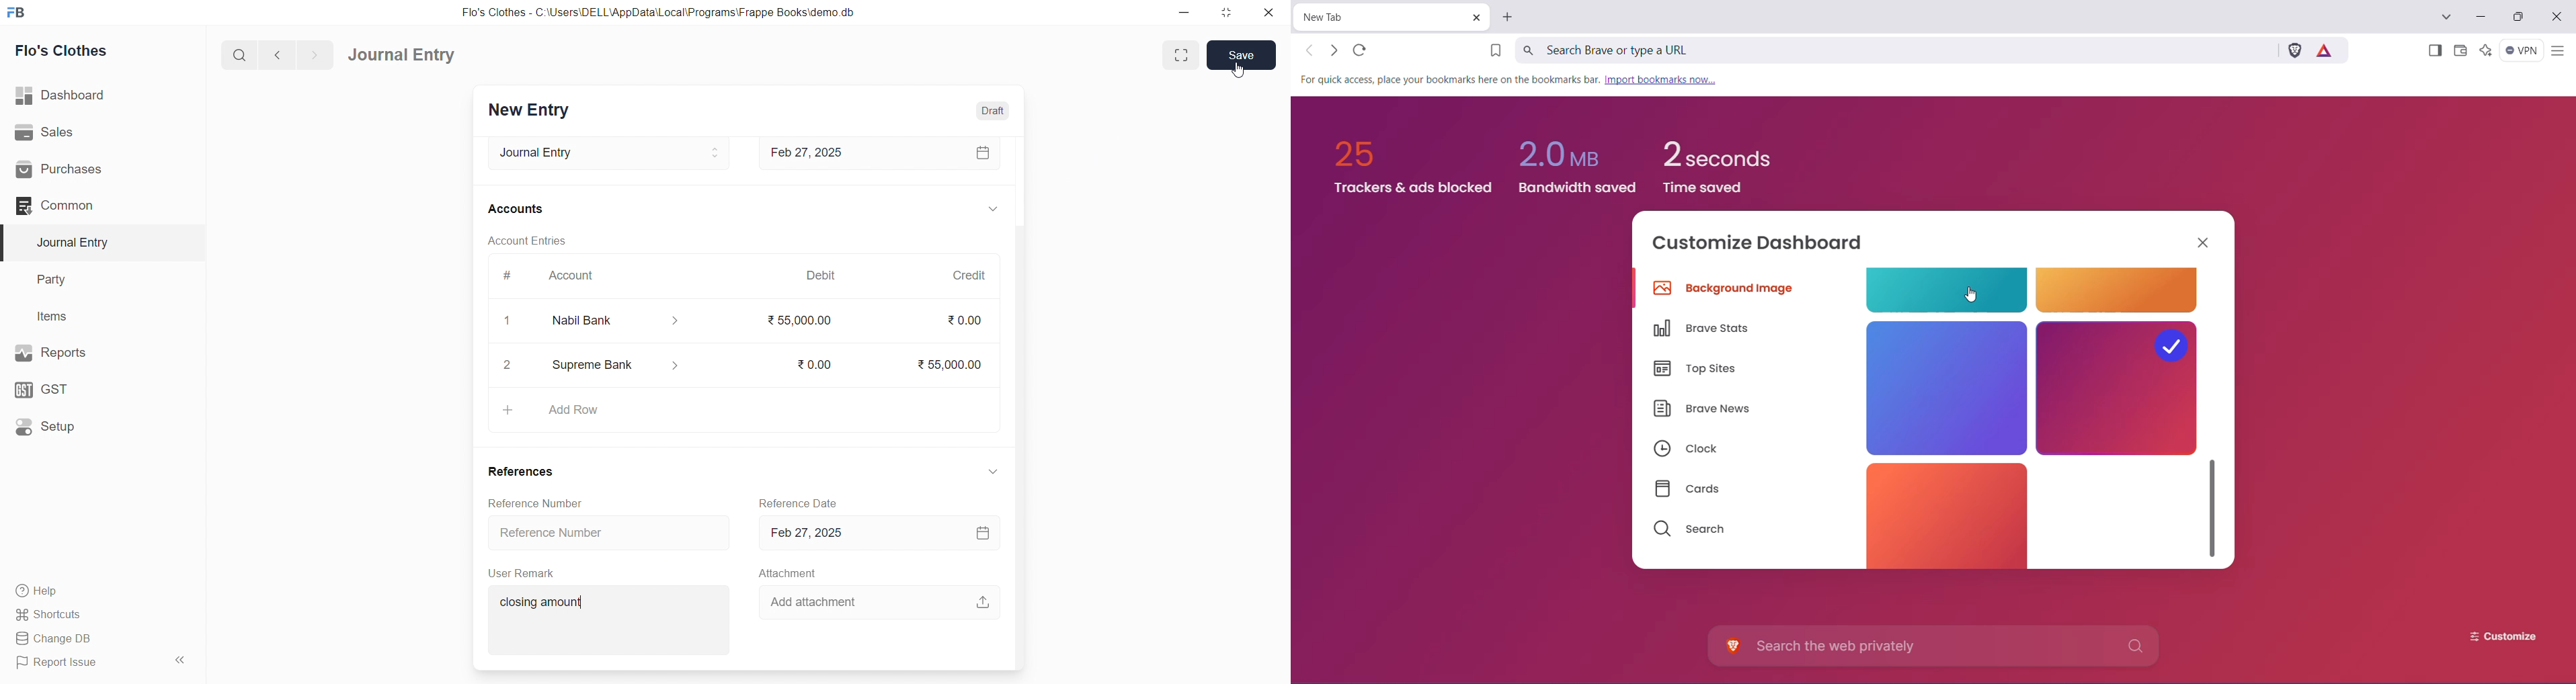 Image resolution: width=2576 pixels, height=700 pixels. I want to click on Top Sites, so click(1698, 370).